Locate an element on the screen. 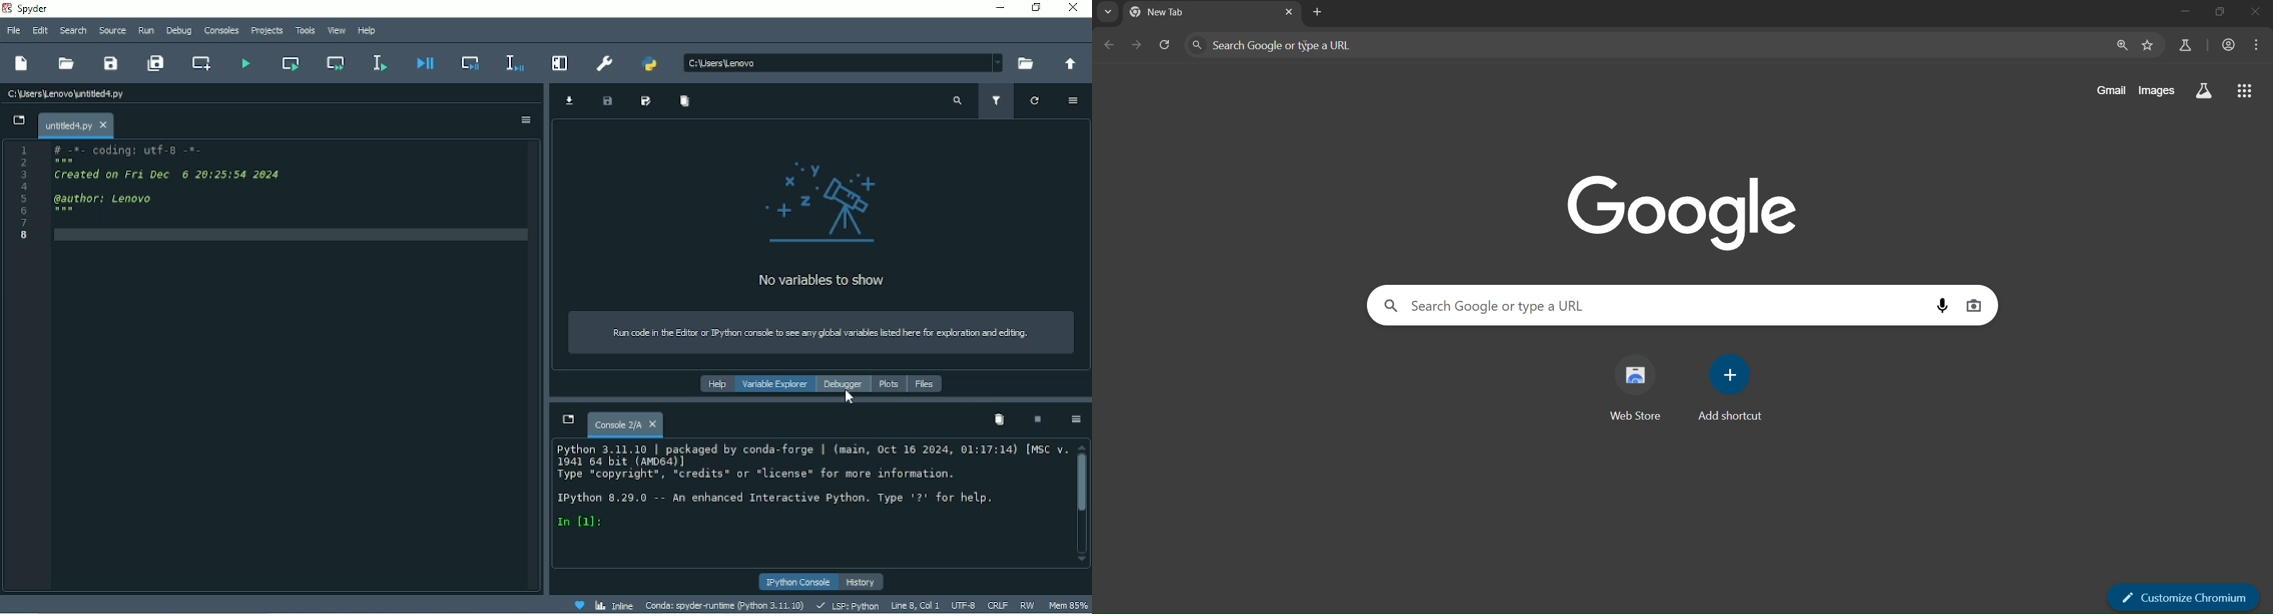 This screenshot has width=2296, height=616. Create new cell at the current line is located at coordinates (200, 63).